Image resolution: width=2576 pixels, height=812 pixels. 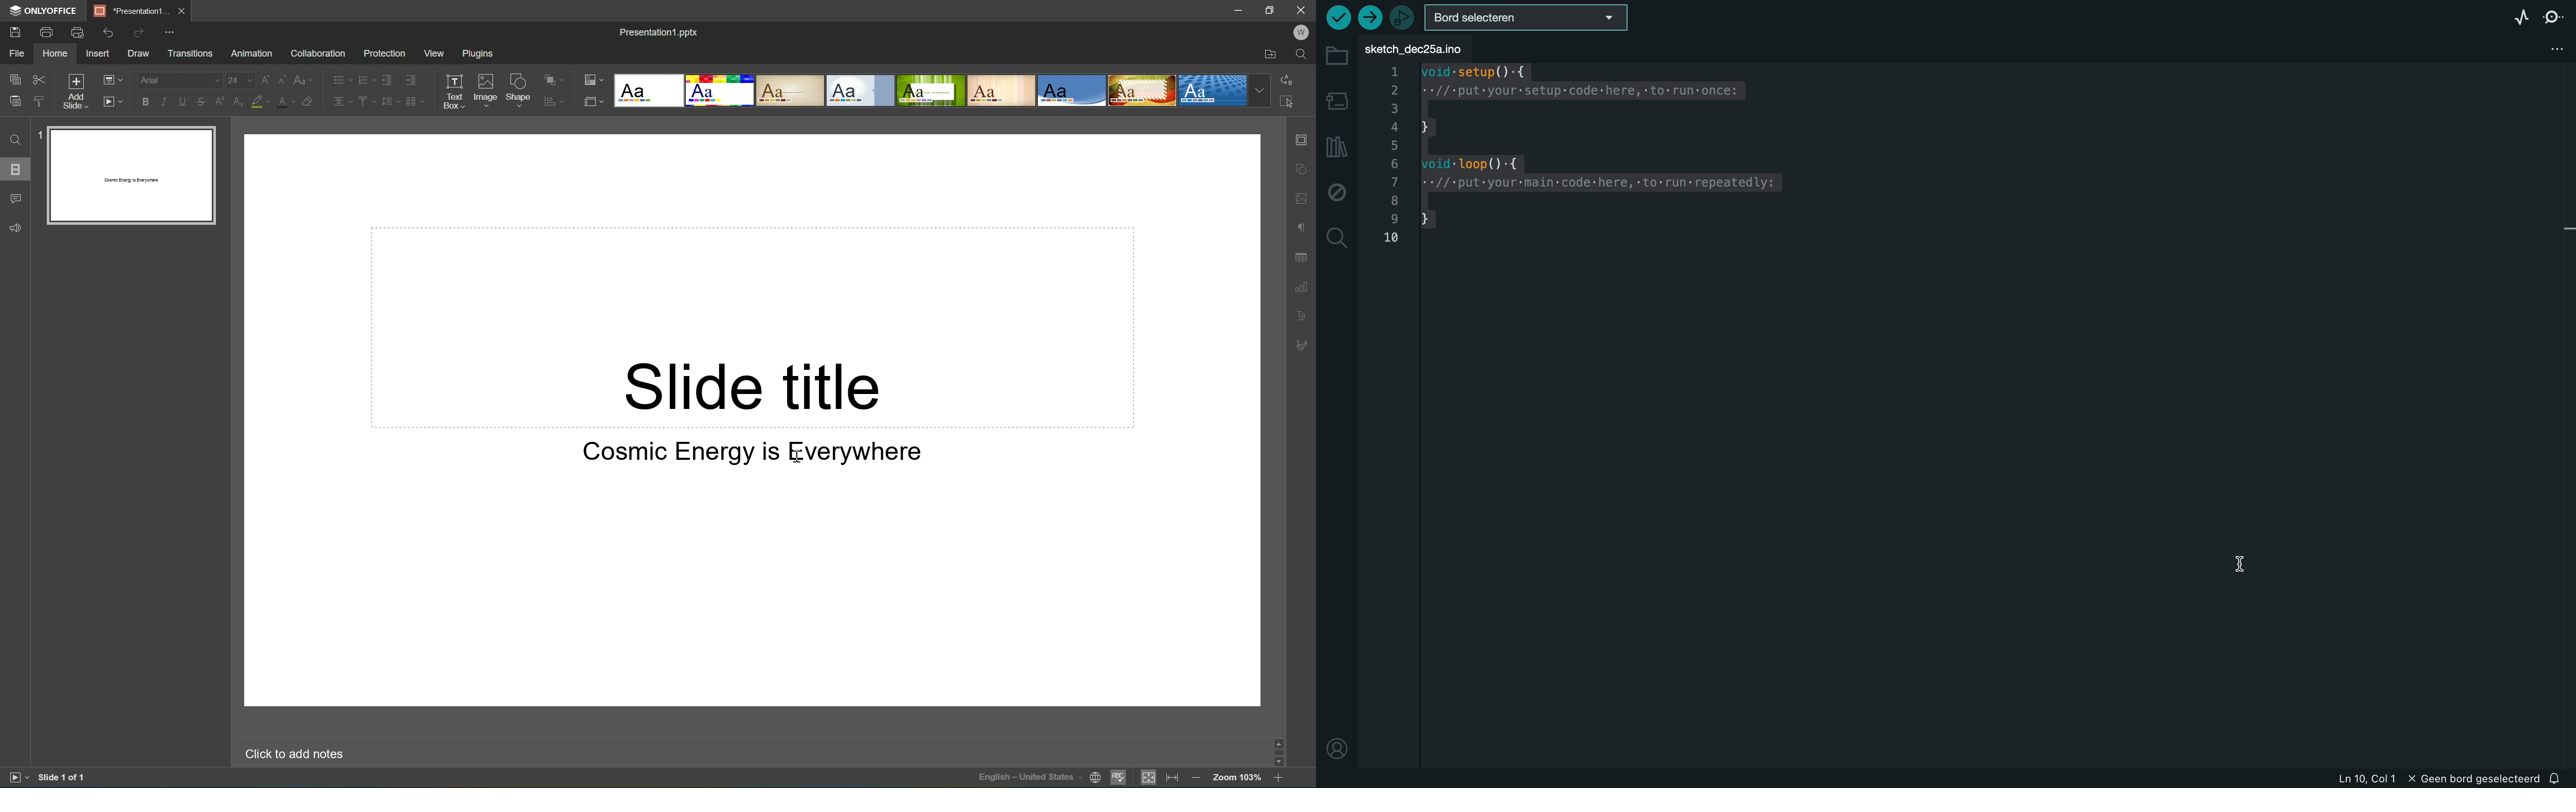 I want to click on ONLYOFFICE, so click(x=45, y=12).